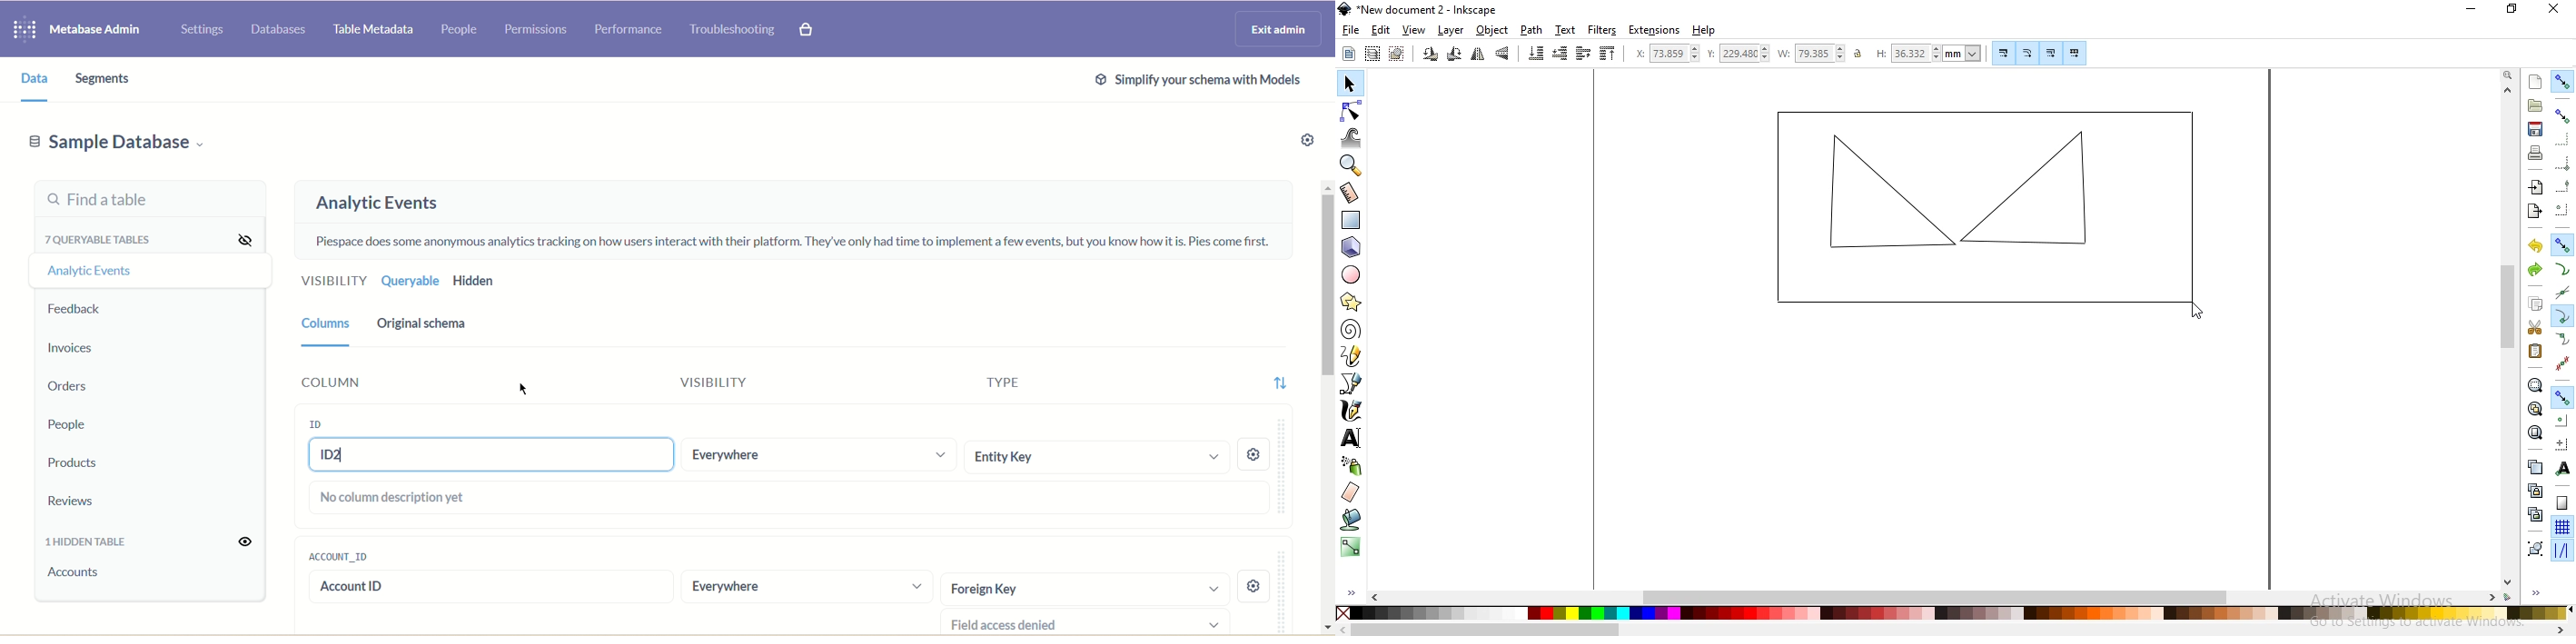 The width and height of the screenshot is (2576, 644). What do you see at coordinates (1350, 109) in the screenshot?
I see `edit path by nodes` at bounding box center [1350, 109].